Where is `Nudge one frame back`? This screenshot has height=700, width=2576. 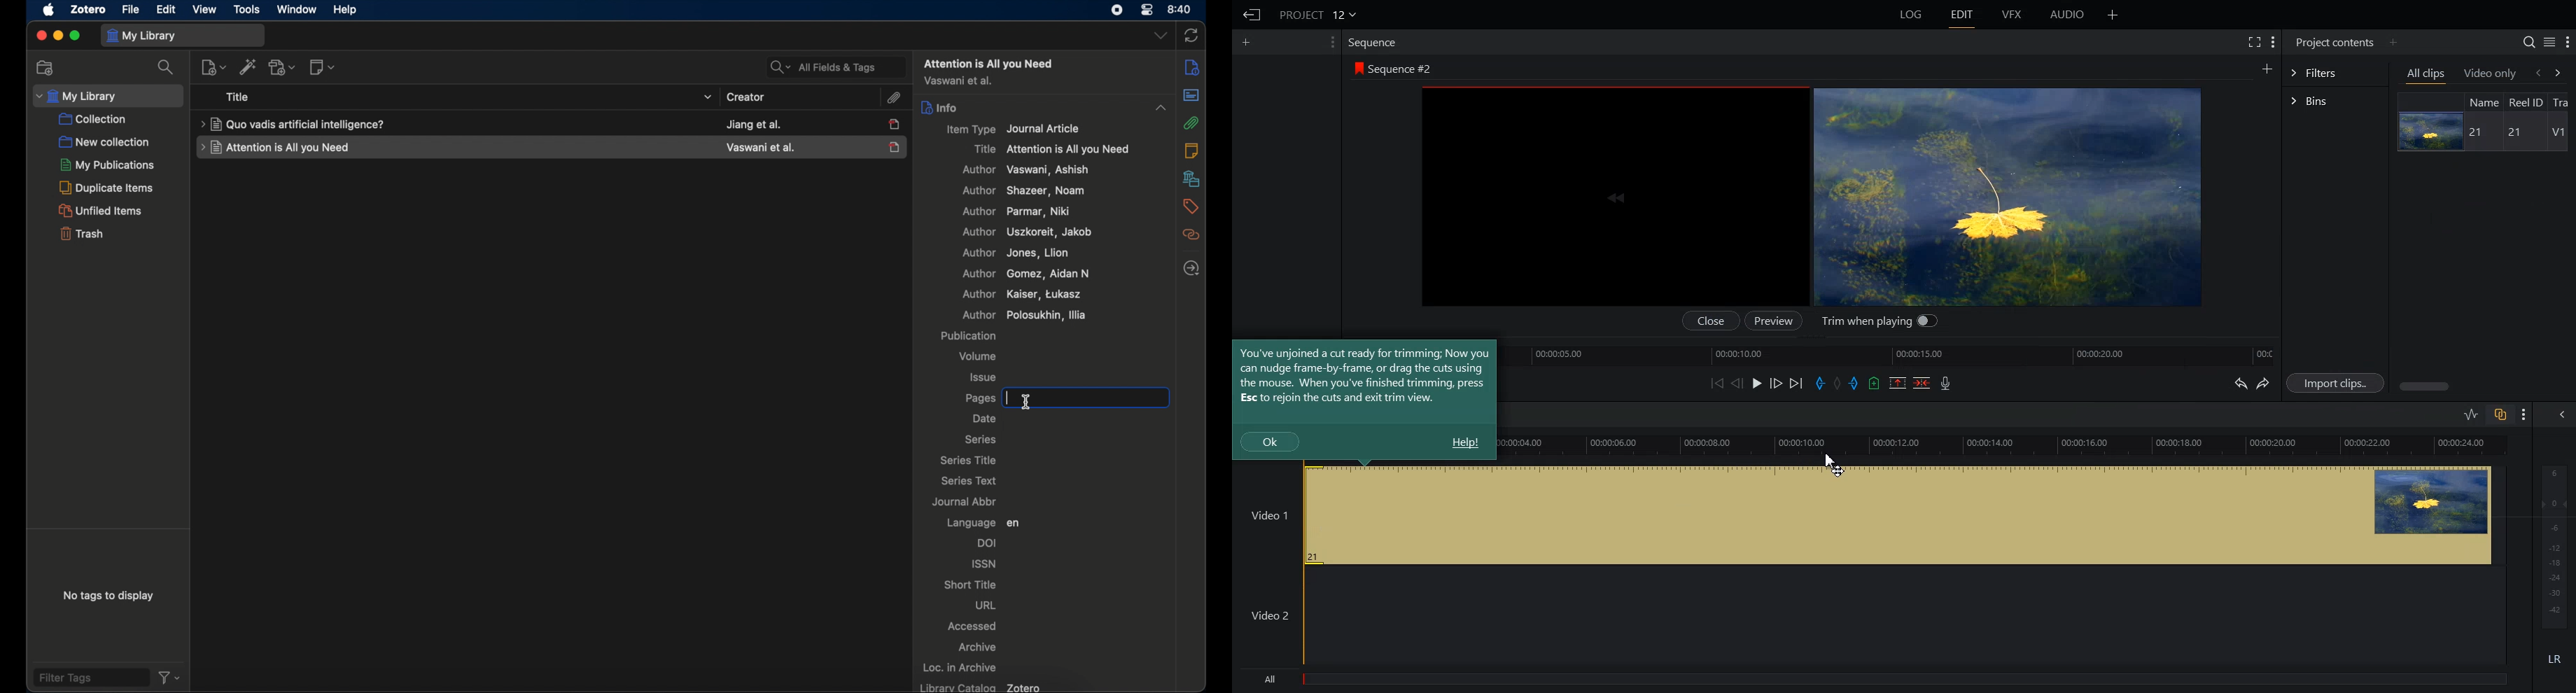
Nudge one frame back is located at coordinates (1737, 383).